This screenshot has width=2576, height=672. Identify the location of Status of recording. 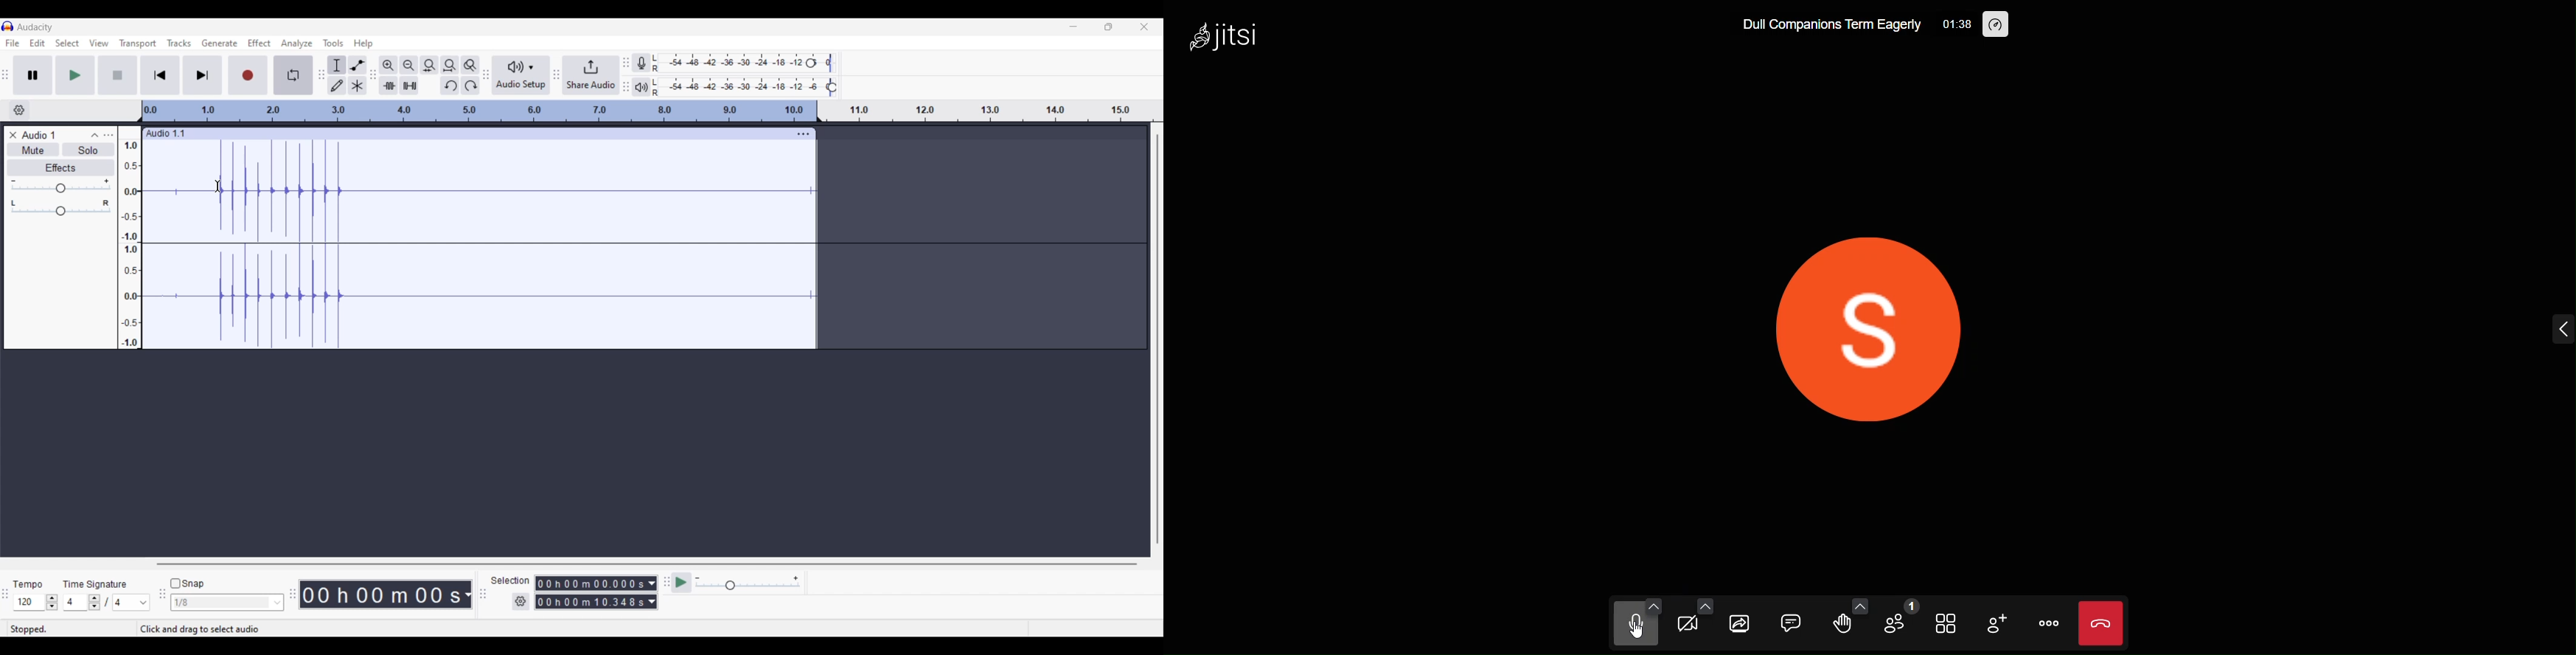
(71, 629).